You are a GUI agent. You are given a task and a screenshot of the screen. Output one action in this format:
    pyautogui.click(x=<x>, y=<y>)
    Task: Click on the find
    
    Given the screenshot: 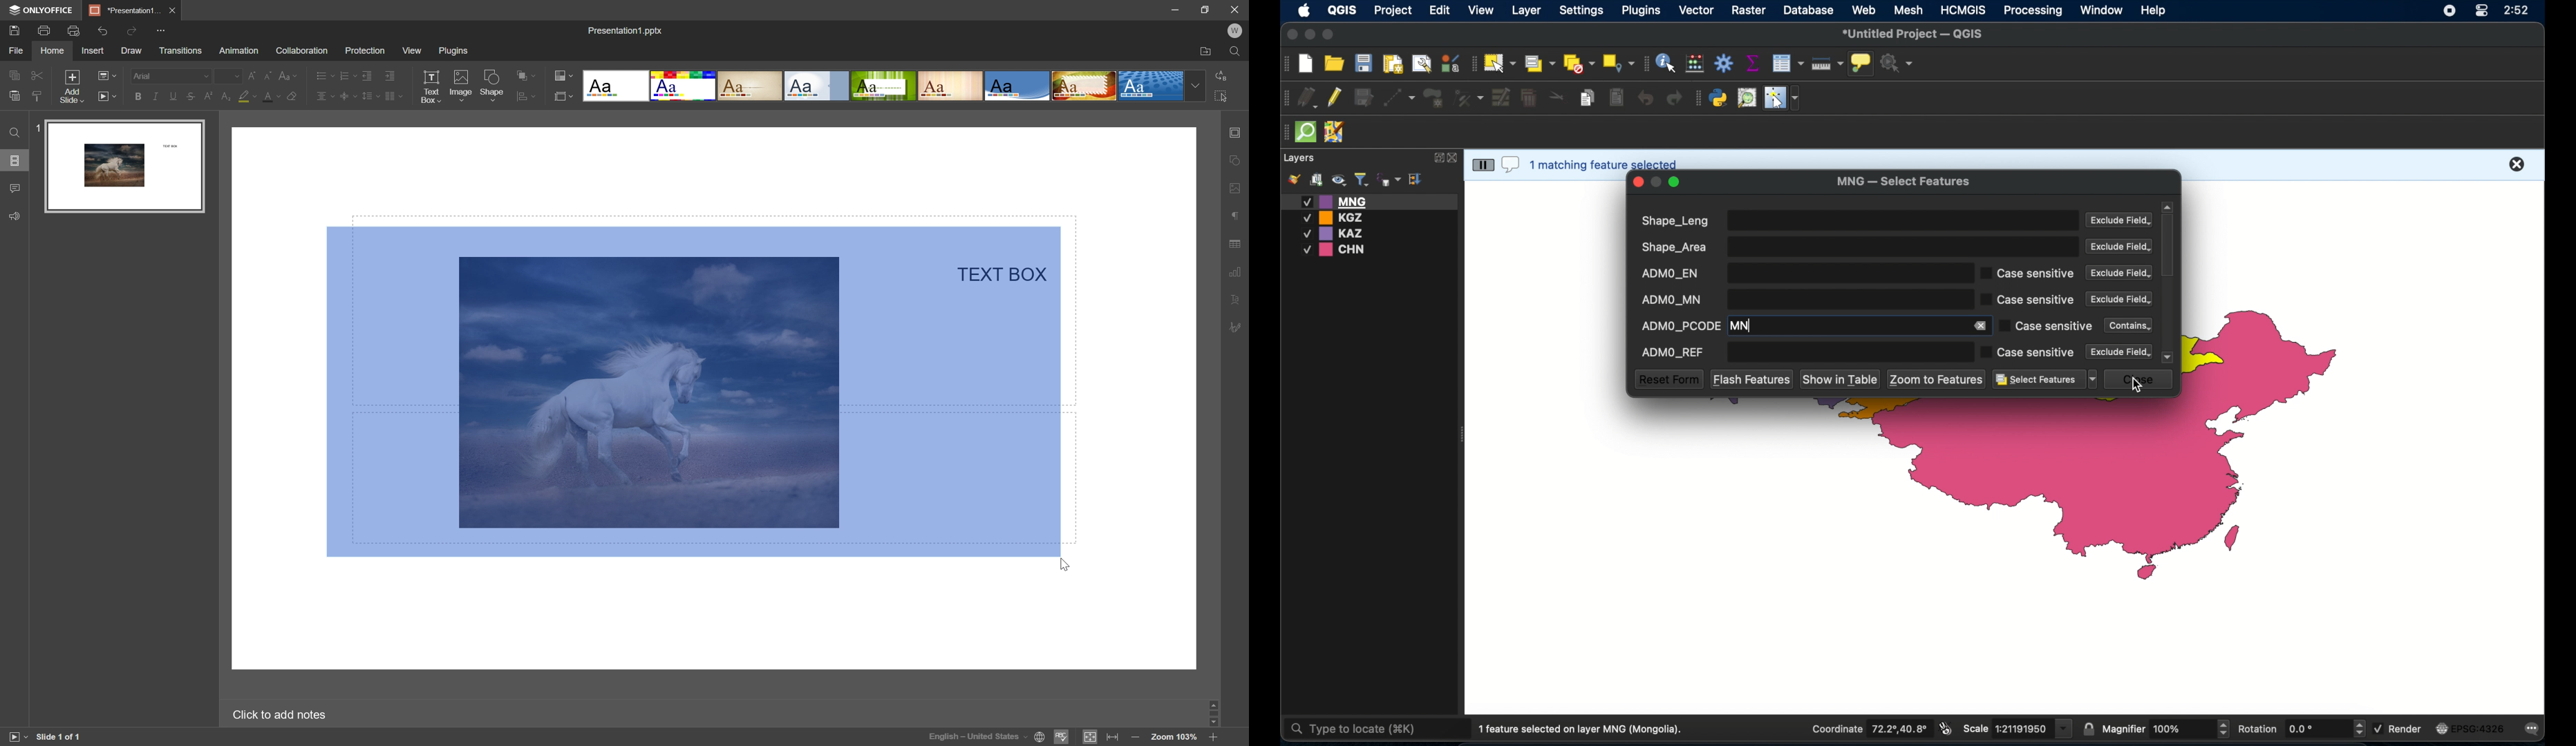 What is the action you would take?
    pyautogui.click(x=13, y=132)
    